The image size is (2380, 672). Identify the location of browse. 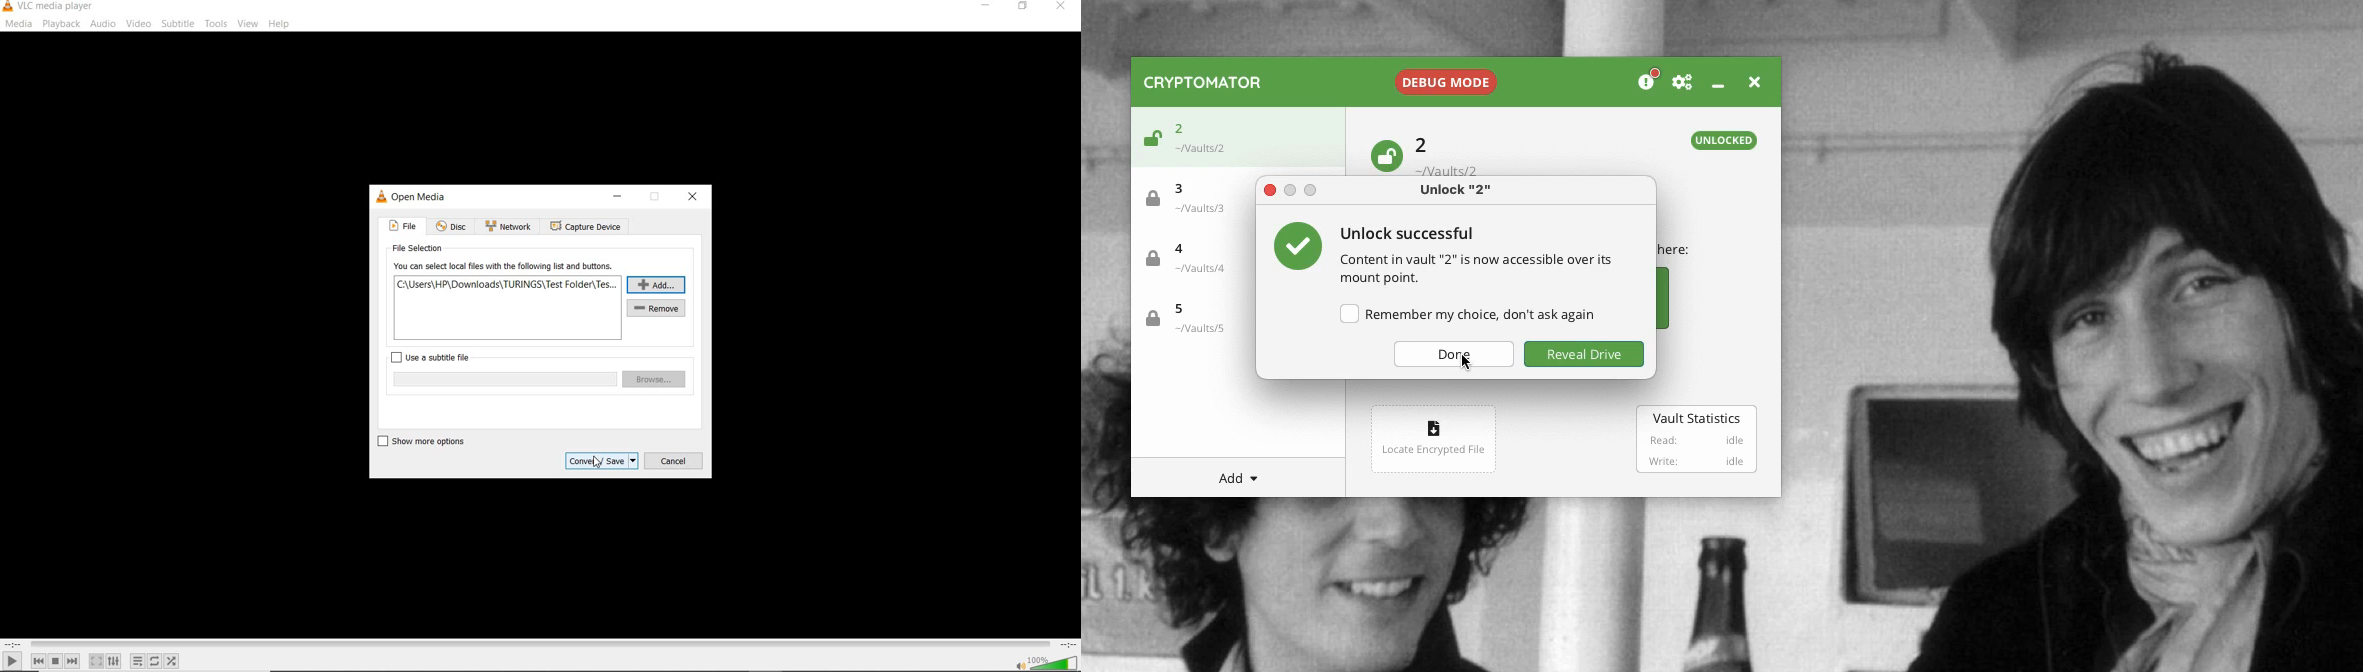
(655, 379).